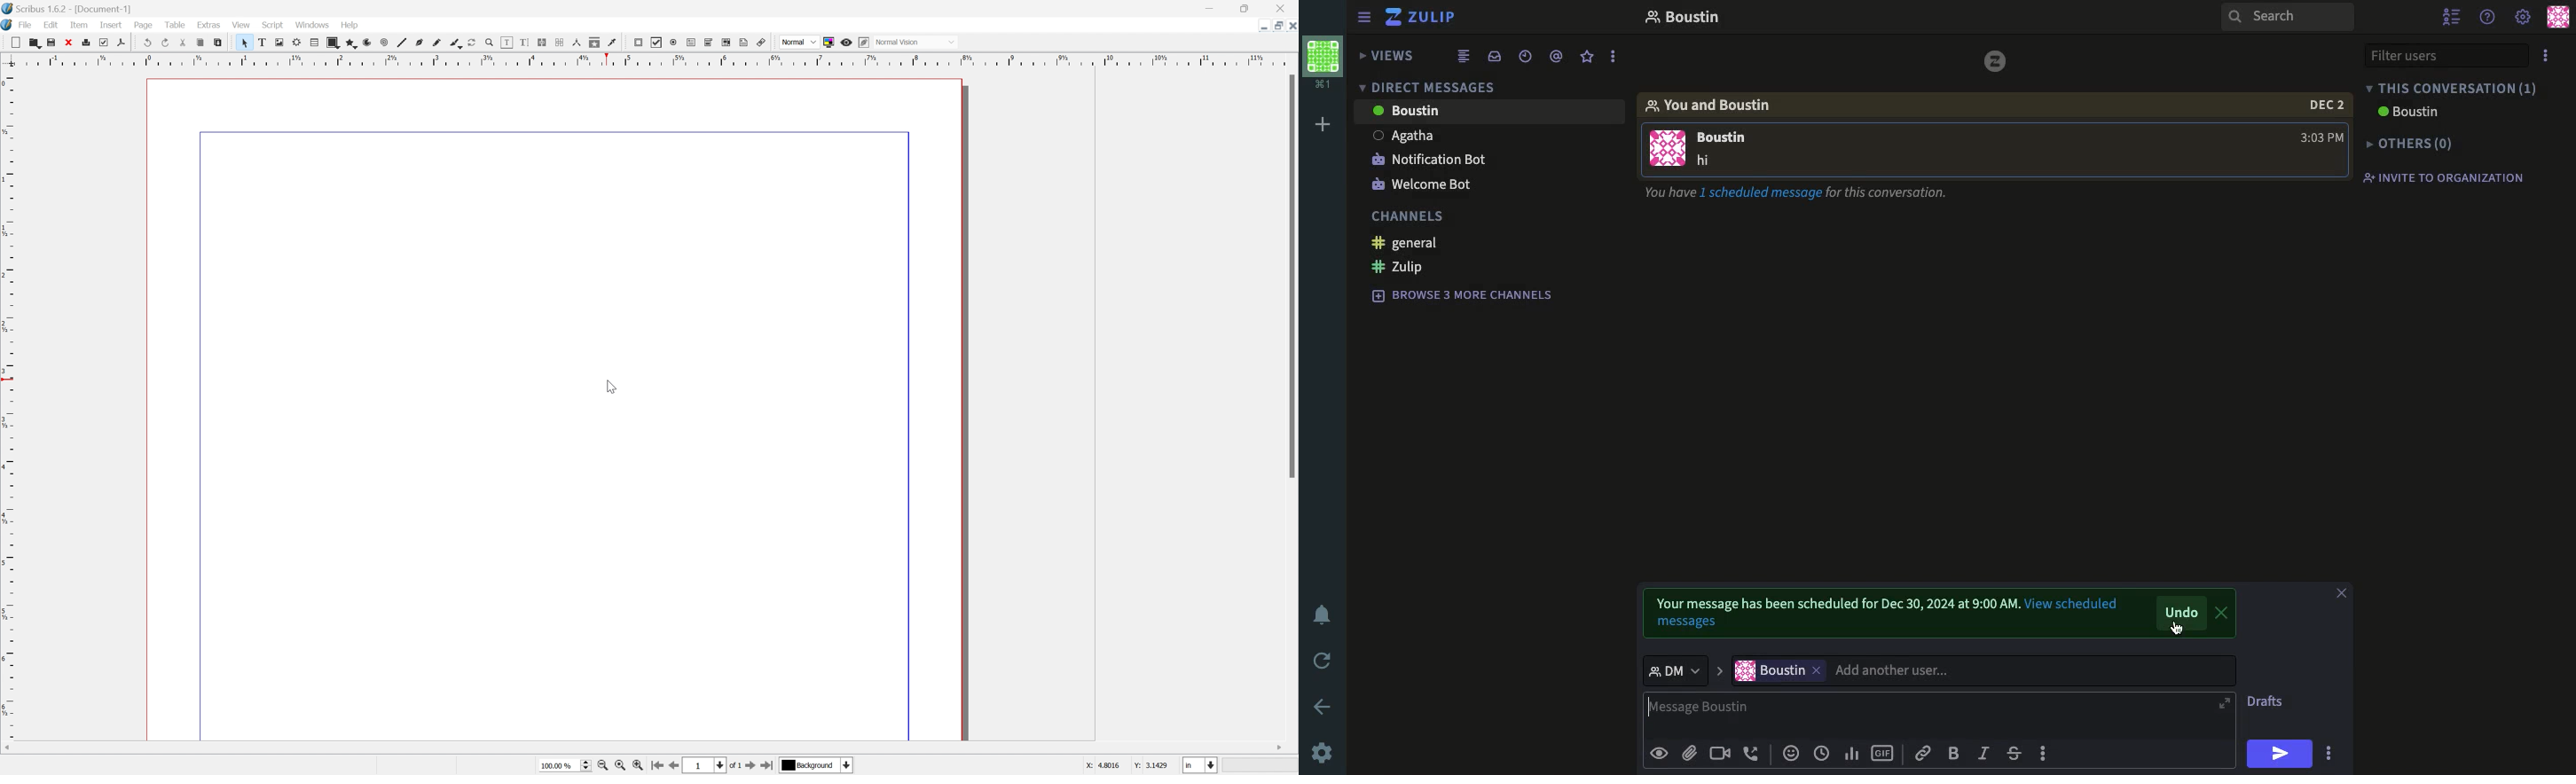 The image size is (2576, 784). What do you see at coordinates (525, 43) in the screenshot?
I see `edit text with story editor` at bounding box center [525, 43].